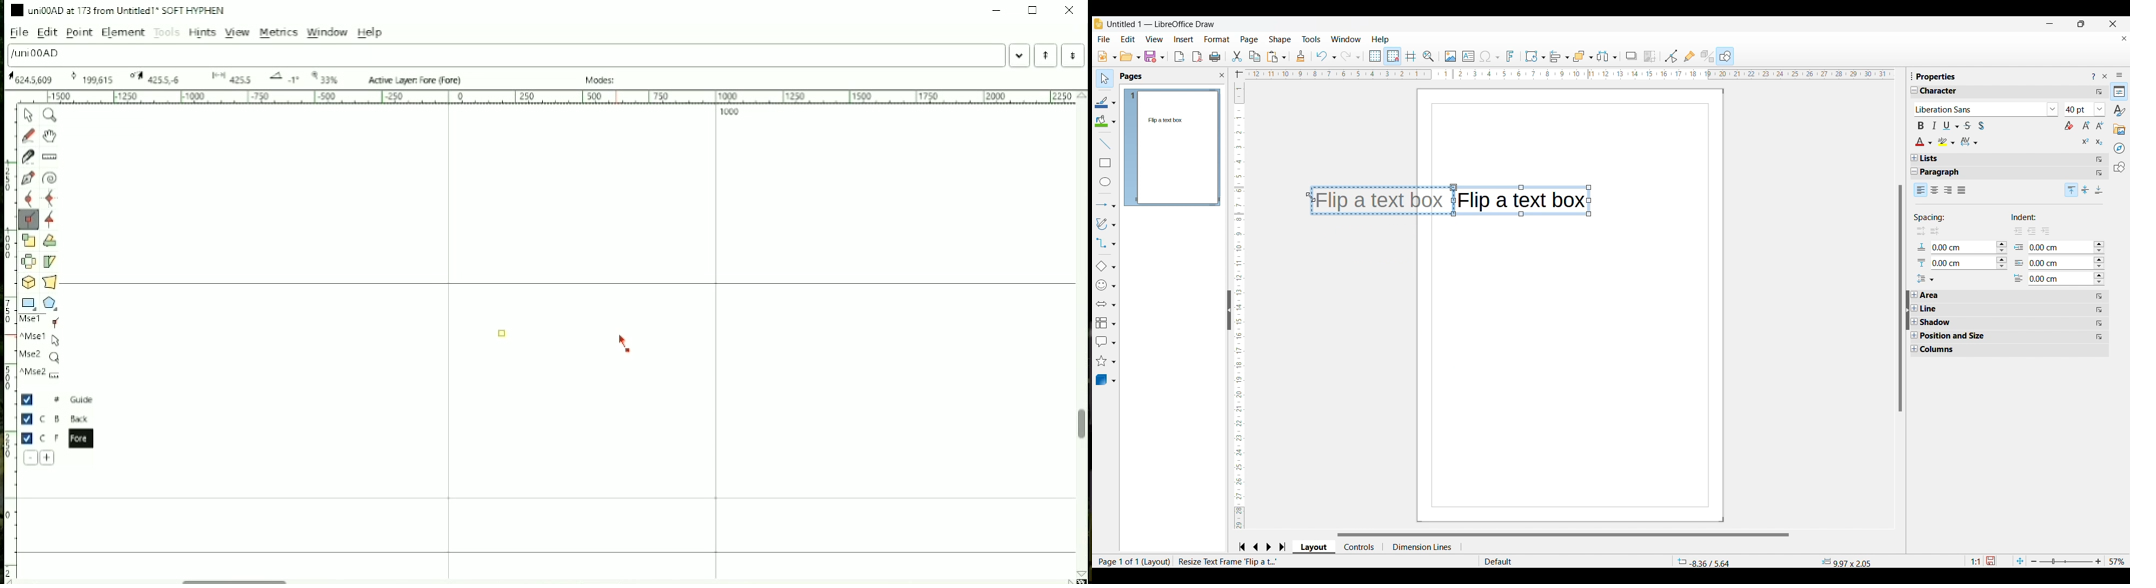 The width and height of the screenshot is (2156, 588). Describe the element at coordinates (2086, 190) in the screenshot. I see `Center alignment` at that location.